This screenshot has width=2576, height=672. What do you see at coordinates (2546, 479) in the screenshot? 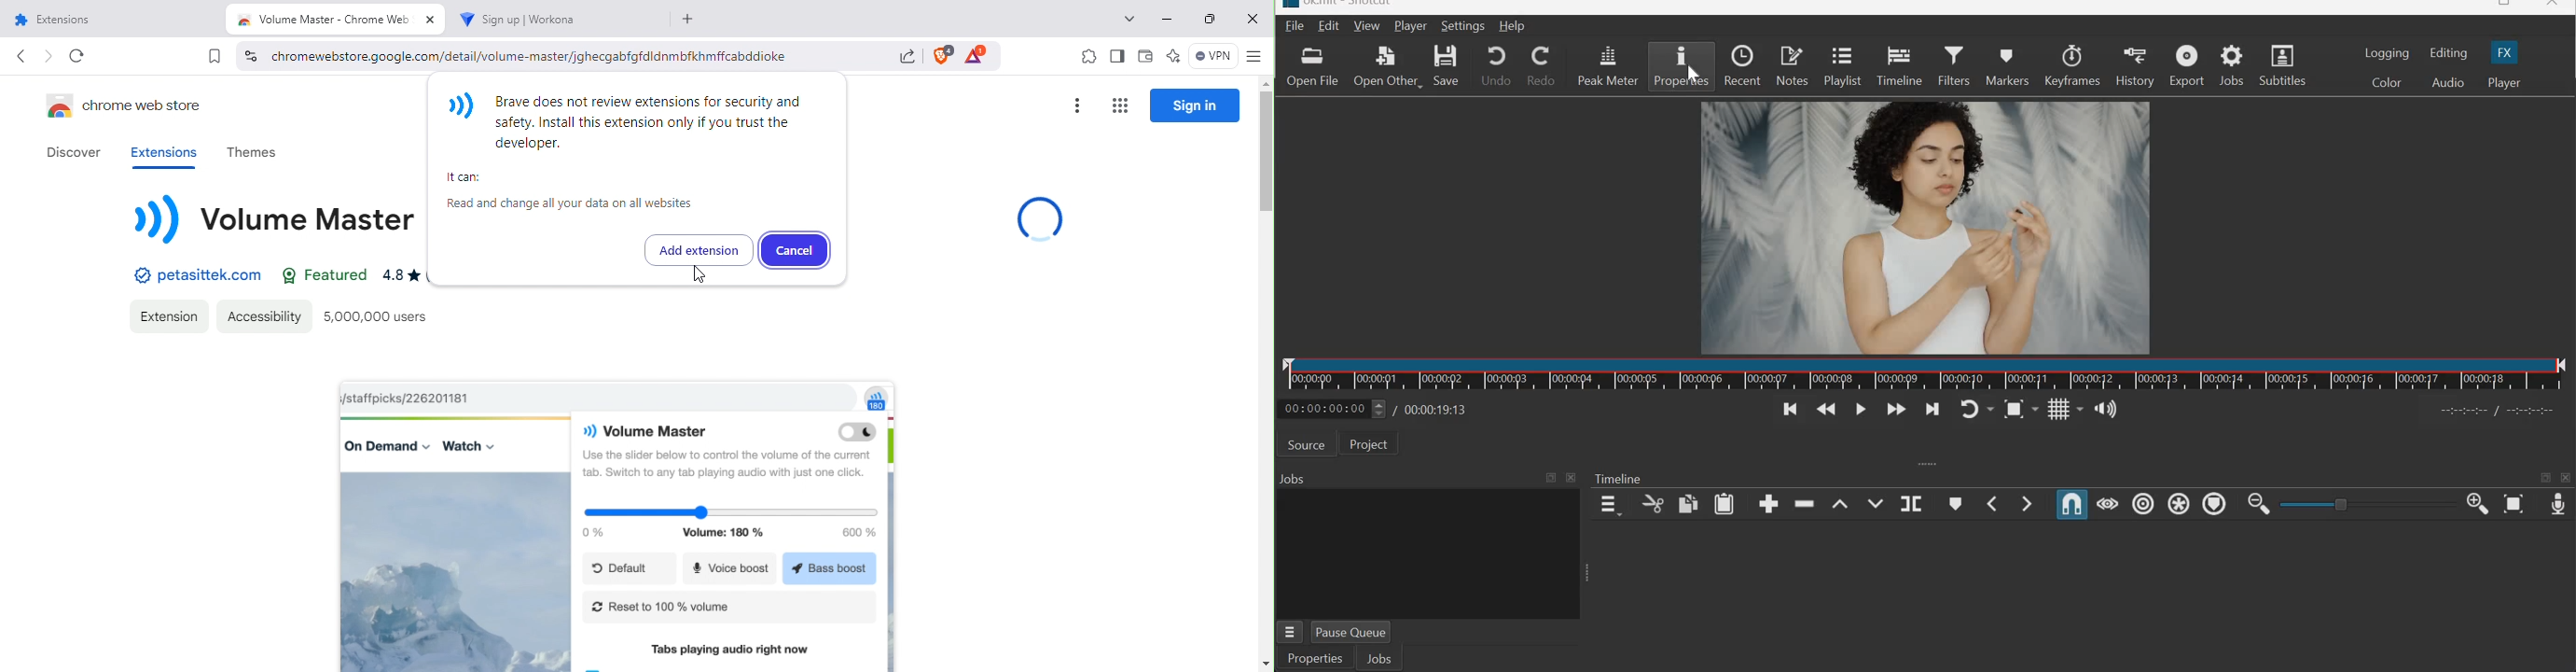
I see `maximize` at bounding box center [2546, 479].